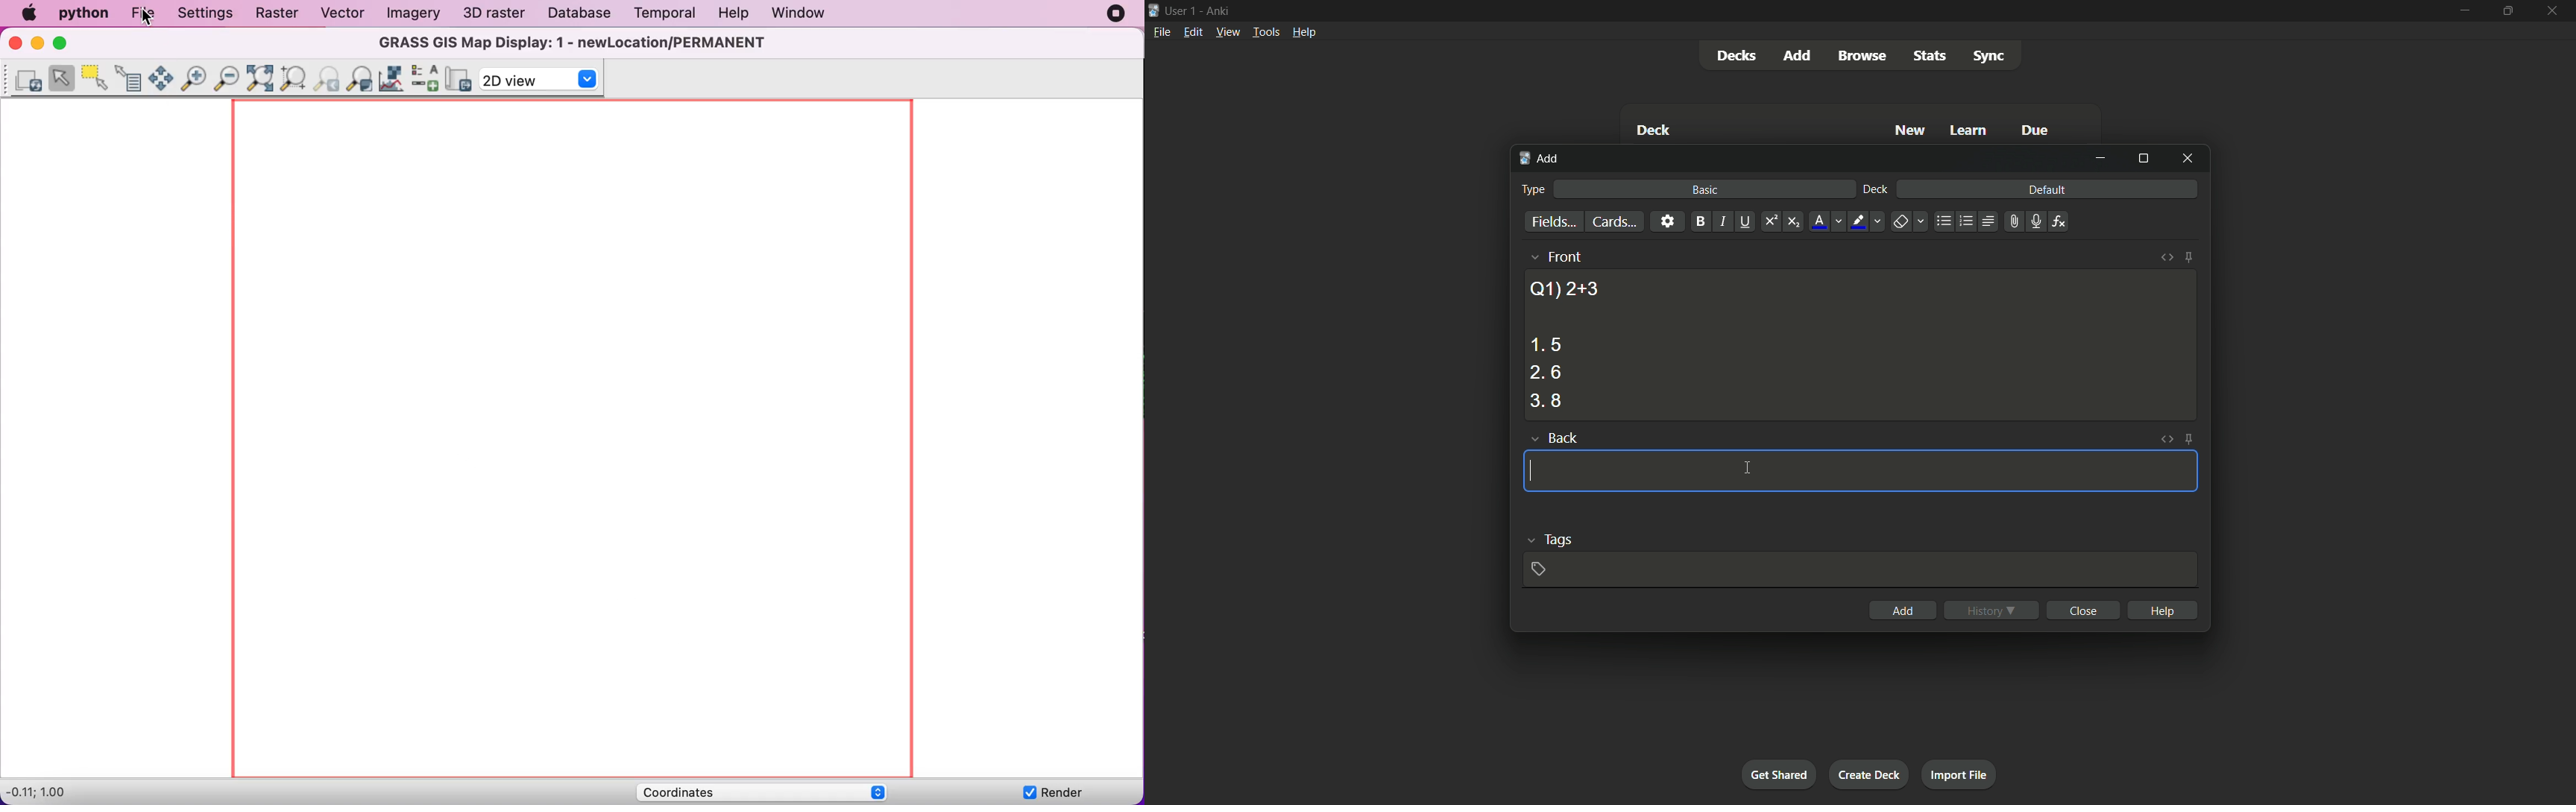  Describe the element at coordinates (1653, 132) in the screenshot. I see `deck` at that location.